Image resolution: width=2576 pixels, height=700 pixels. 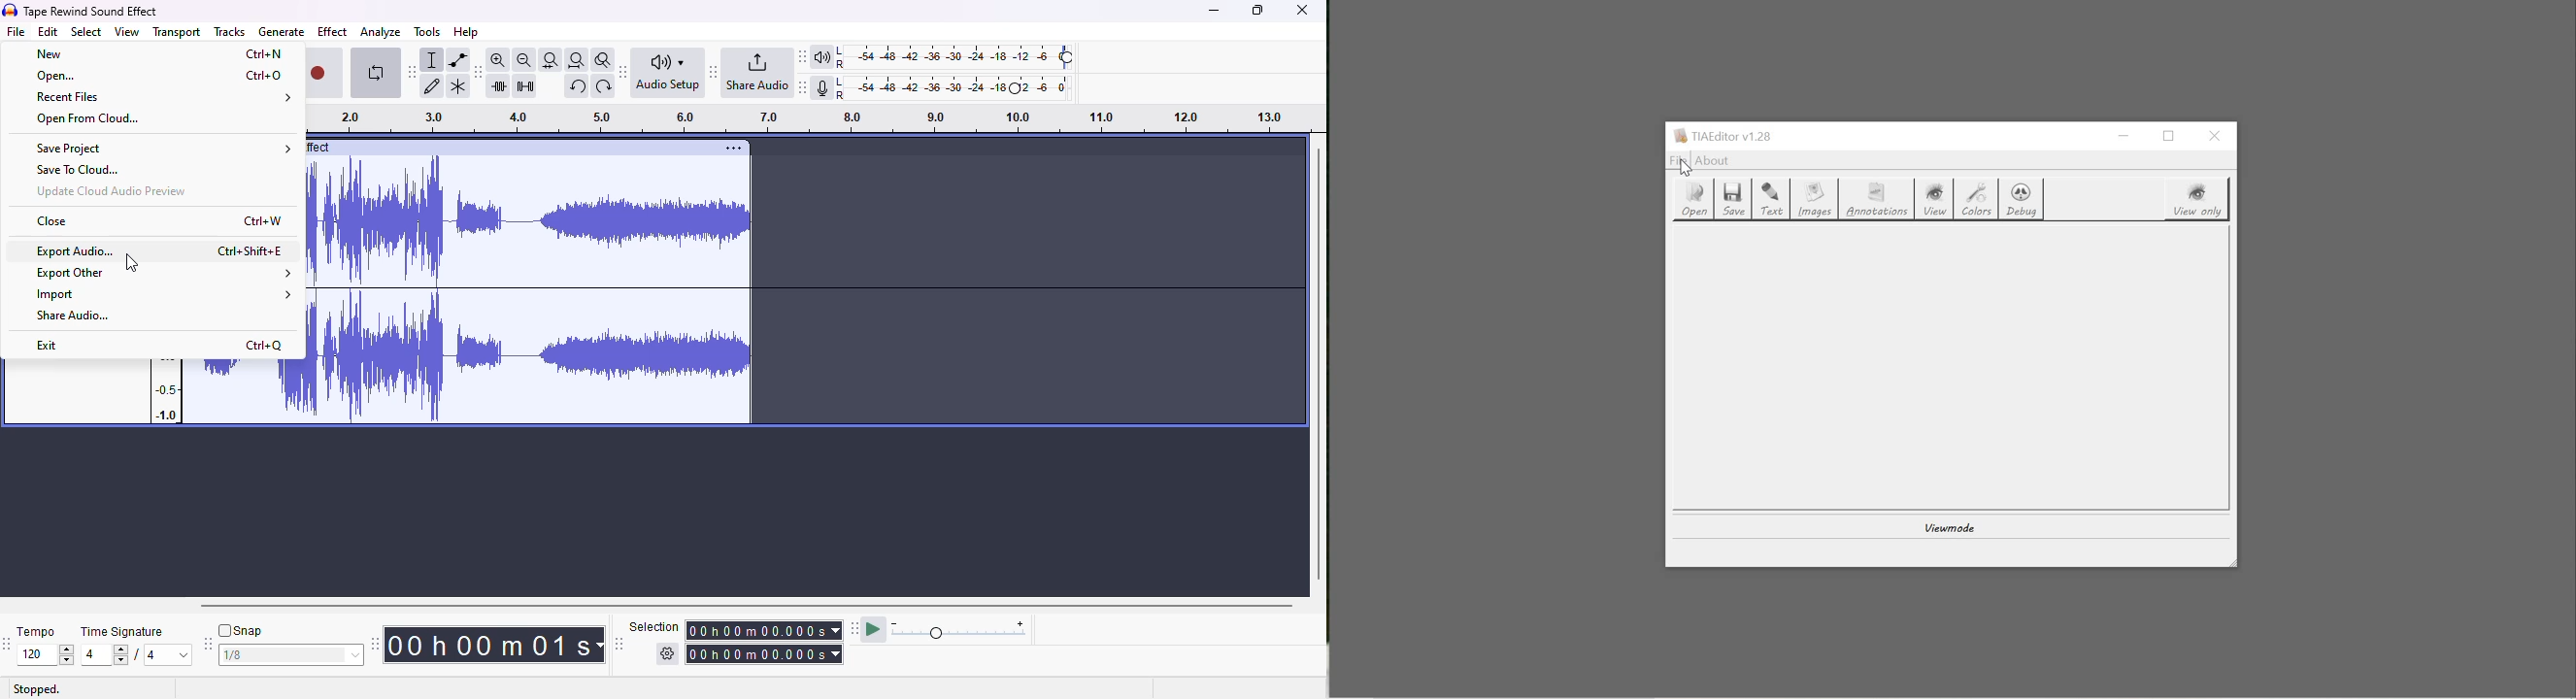 I want to click on title, so click(x=90, y=11).